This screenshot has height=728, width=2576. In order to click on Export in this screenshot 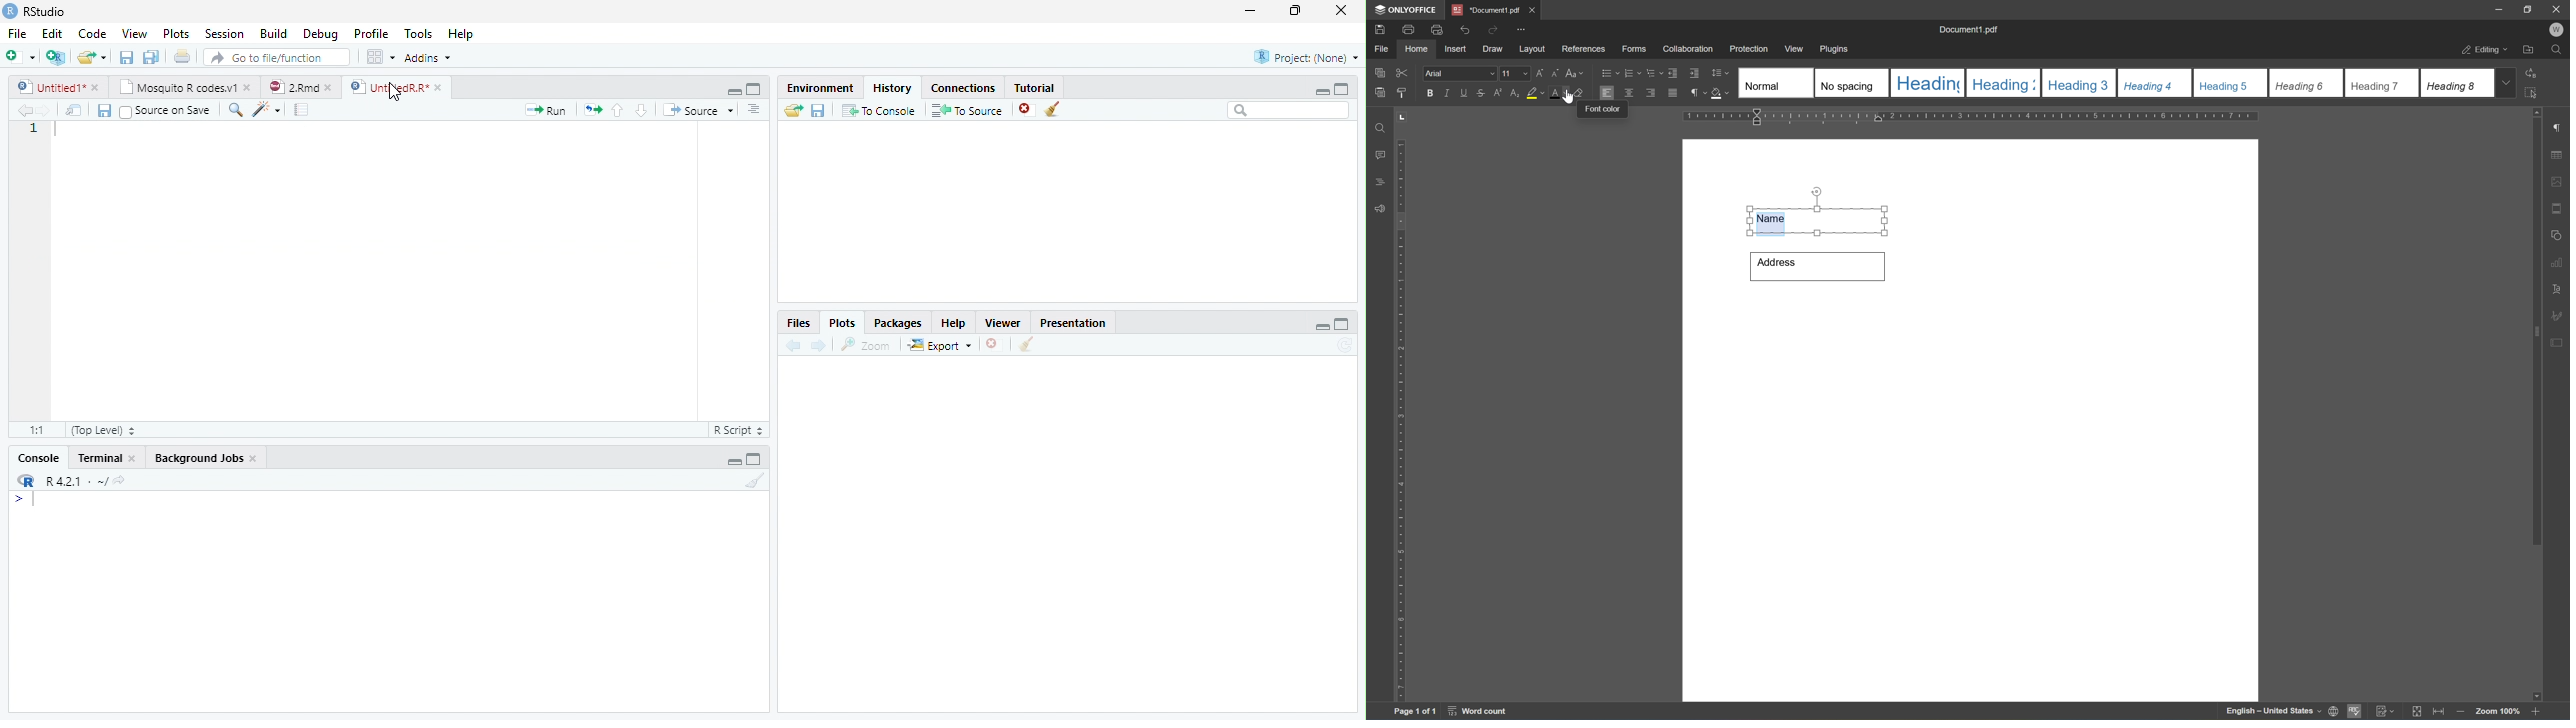, I will do `click(940, 345)`.